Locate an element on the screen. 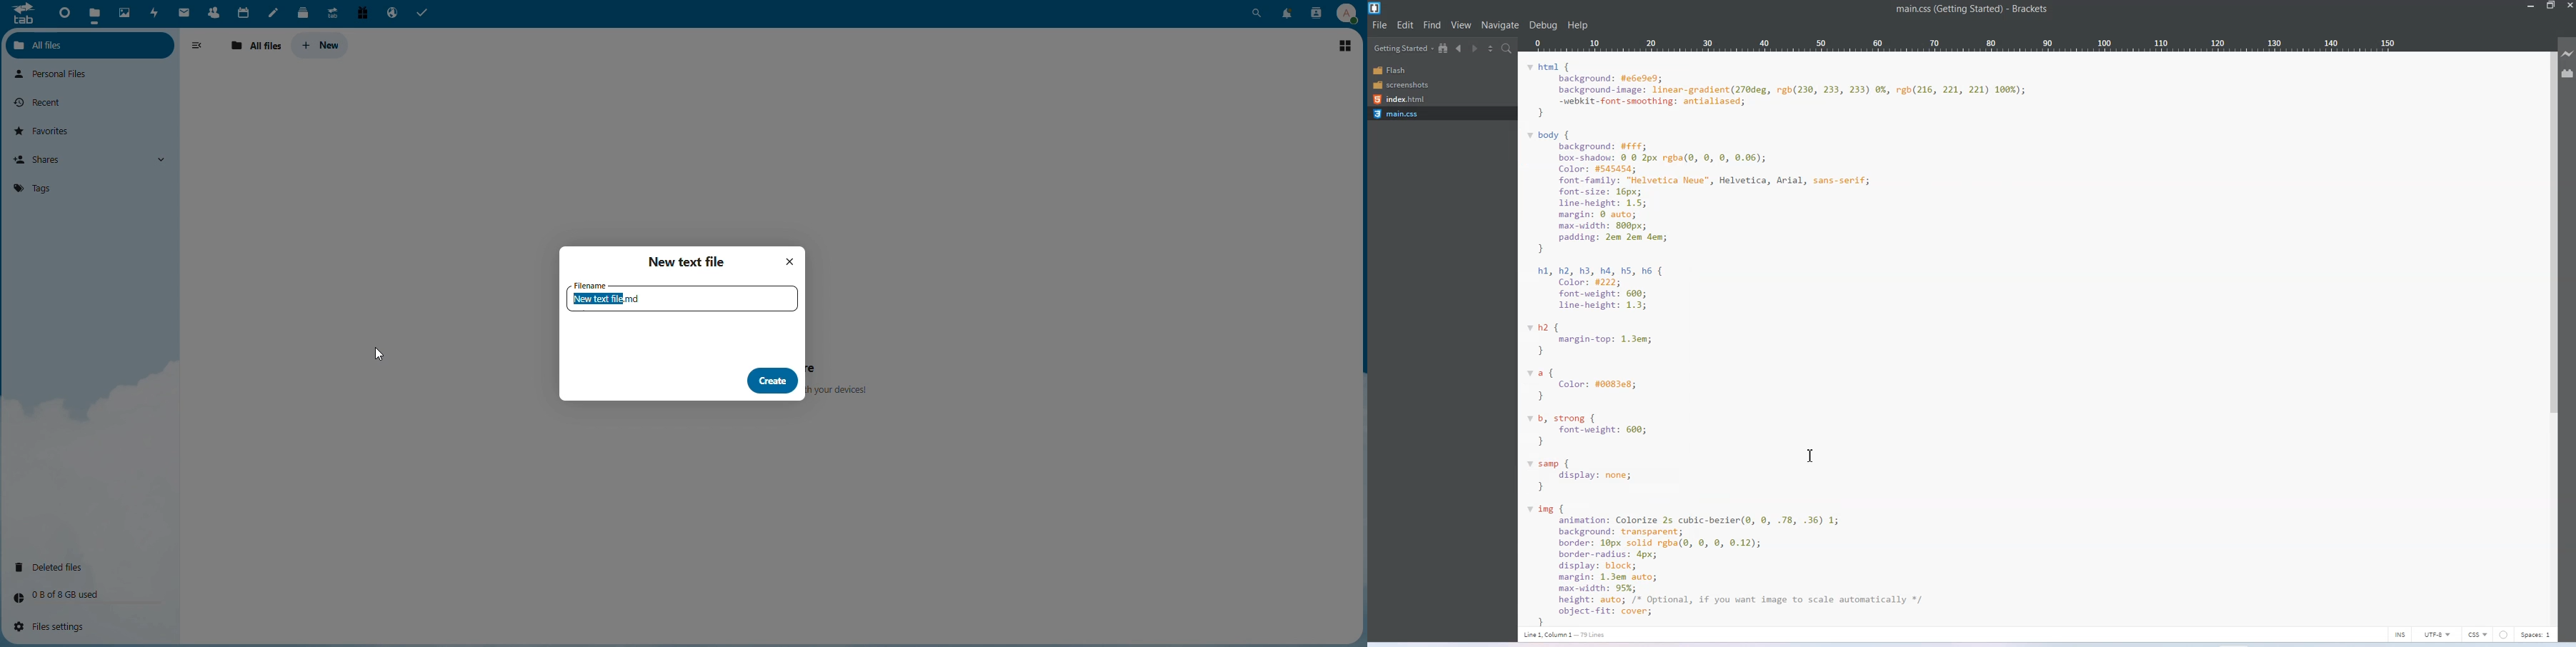 This screenshot has width=2576, height=672. Switch to grid view is located at coordinates (1345, 44).